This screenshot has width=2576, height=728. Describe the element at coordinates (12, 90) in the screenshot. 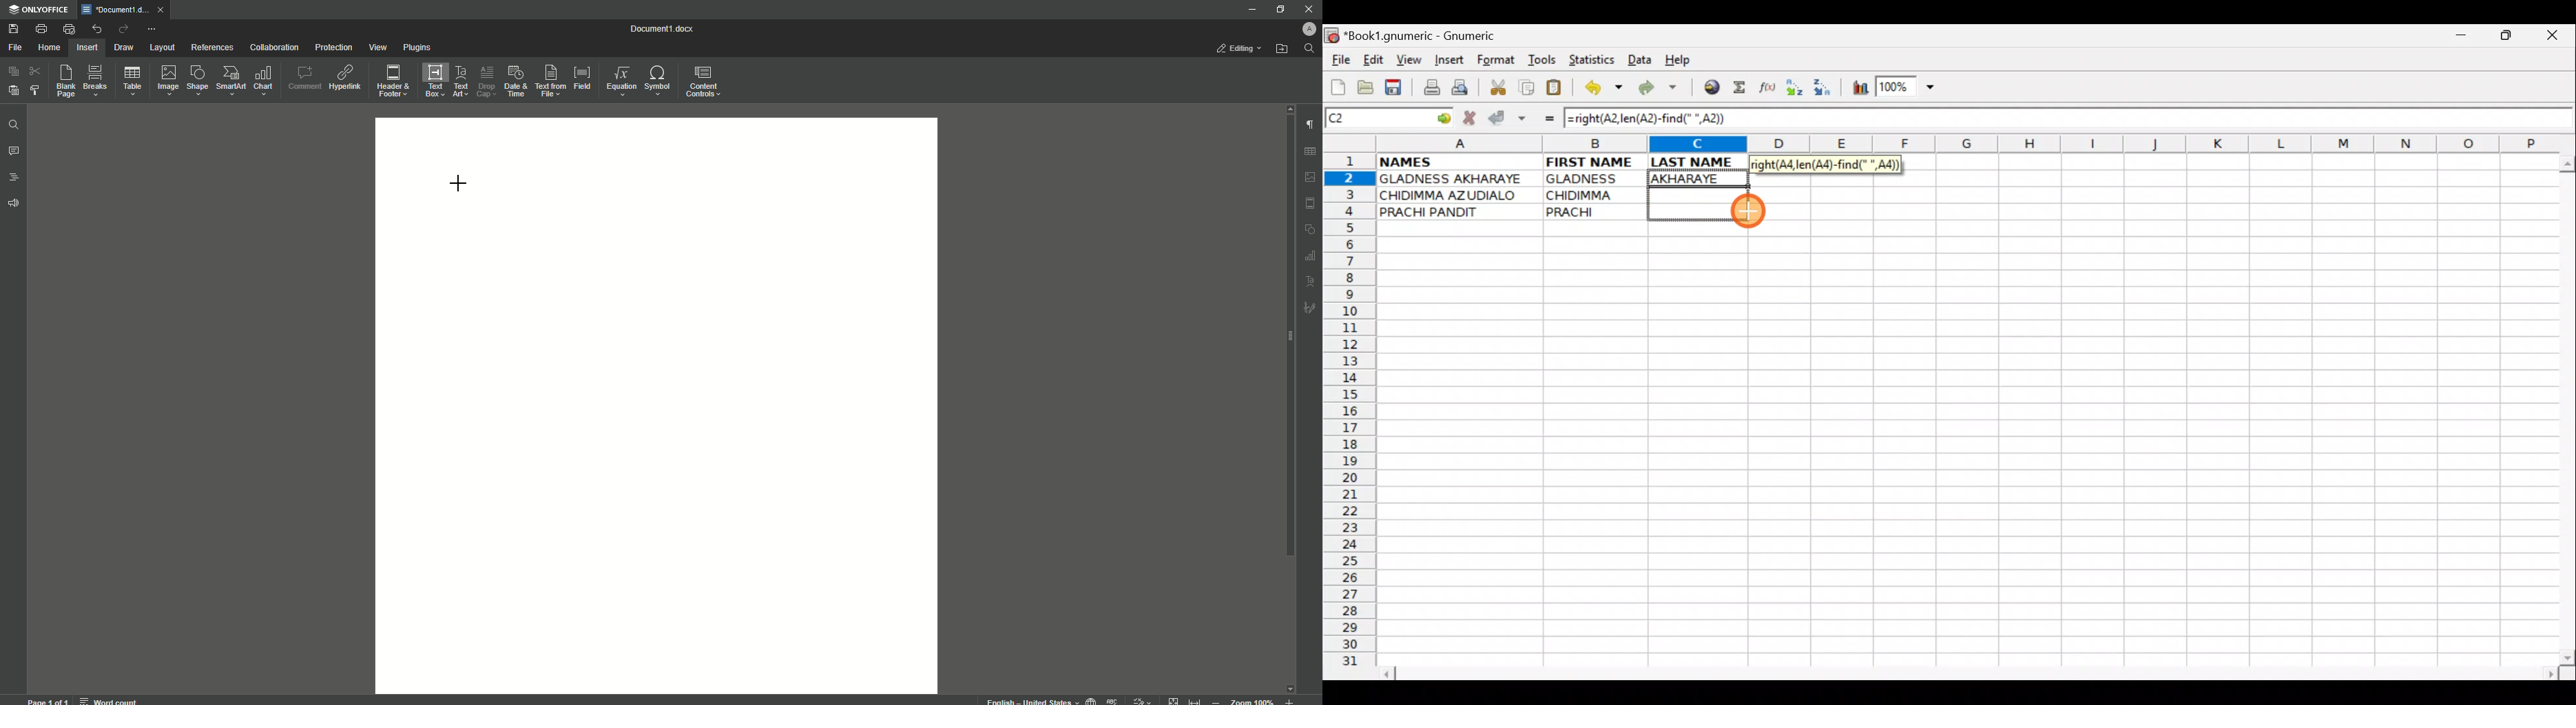

I see `Paste` at that location.